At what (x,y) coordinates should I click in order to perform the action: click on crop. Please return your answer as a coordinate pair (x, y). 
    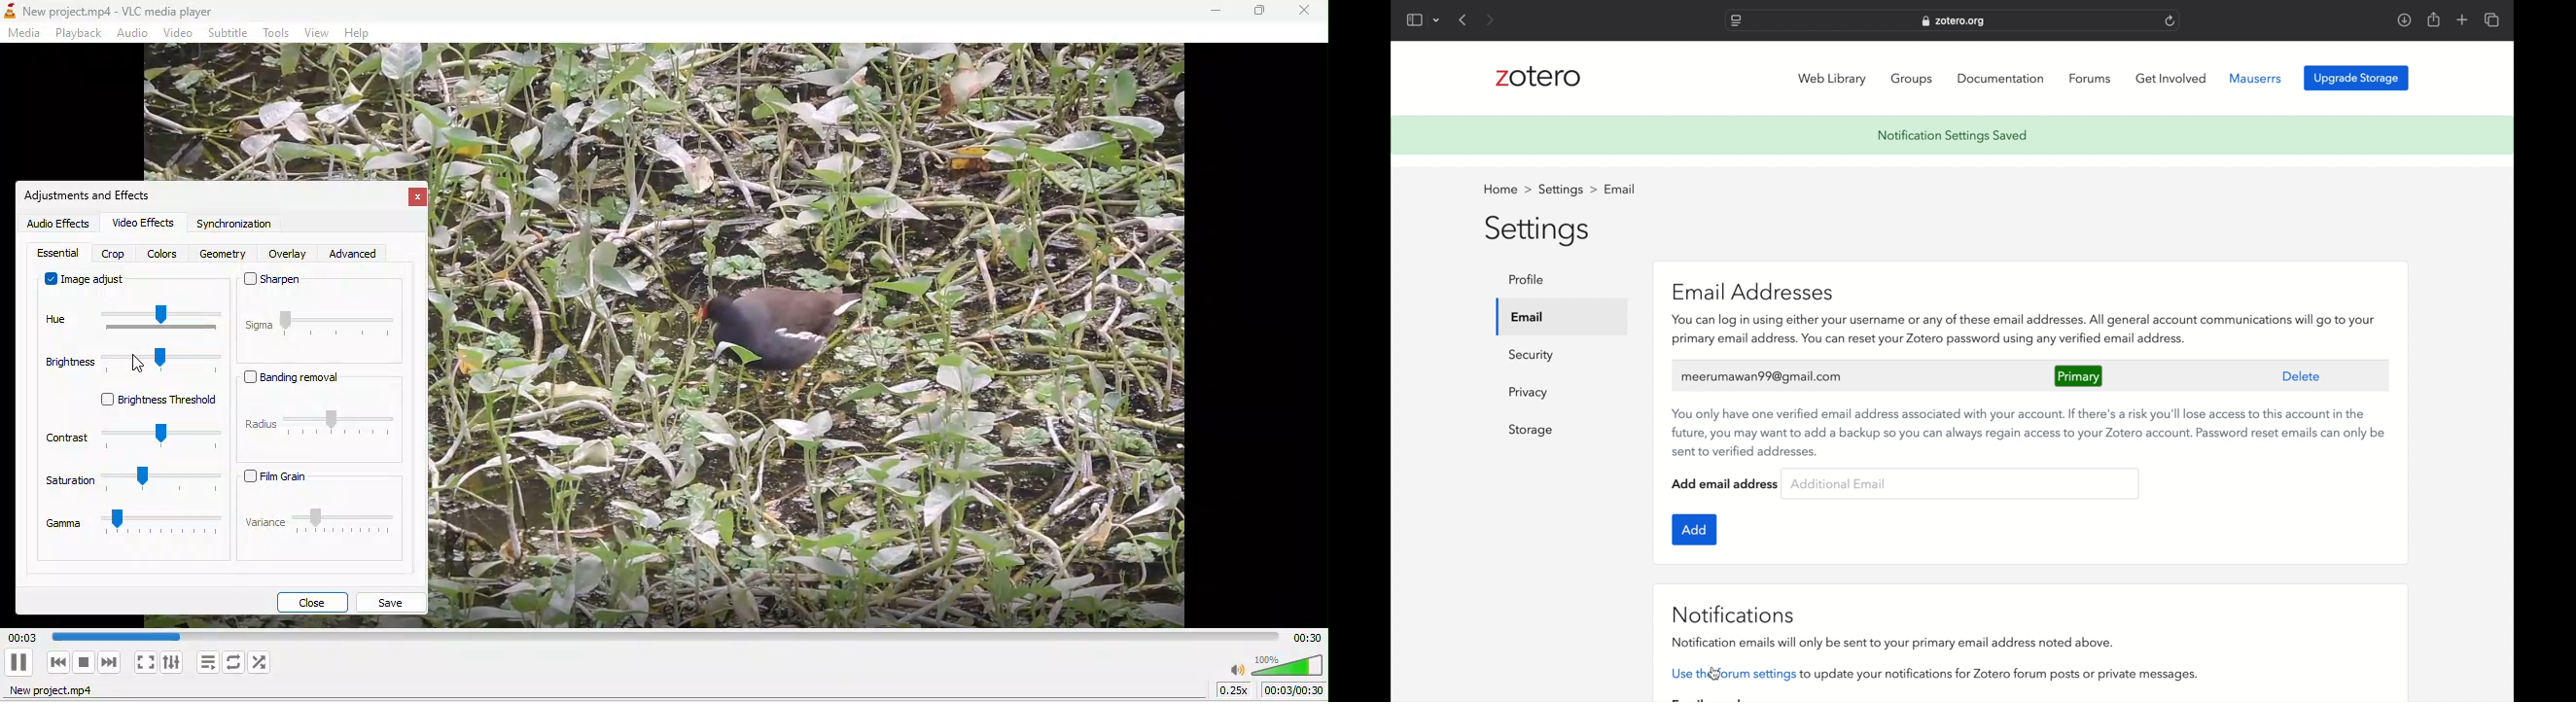
    Looking at the image, I should click on (113, 255).